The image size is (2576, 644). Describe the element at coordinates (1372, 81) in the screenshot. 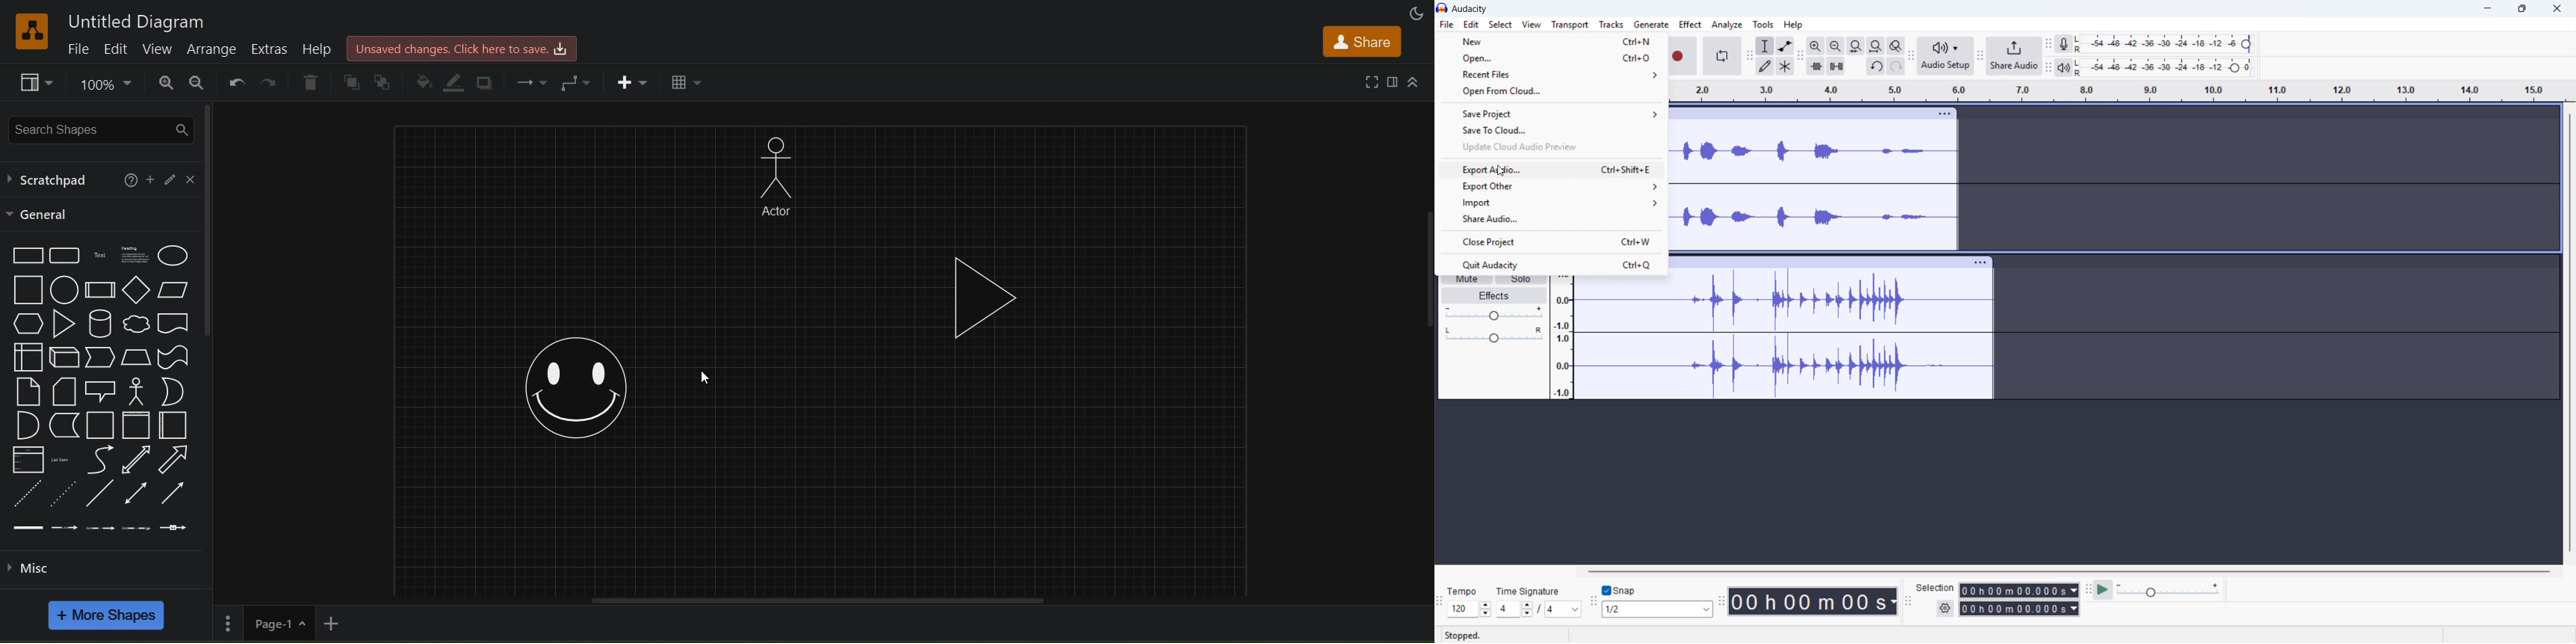

I see `fullscreen` at that location.